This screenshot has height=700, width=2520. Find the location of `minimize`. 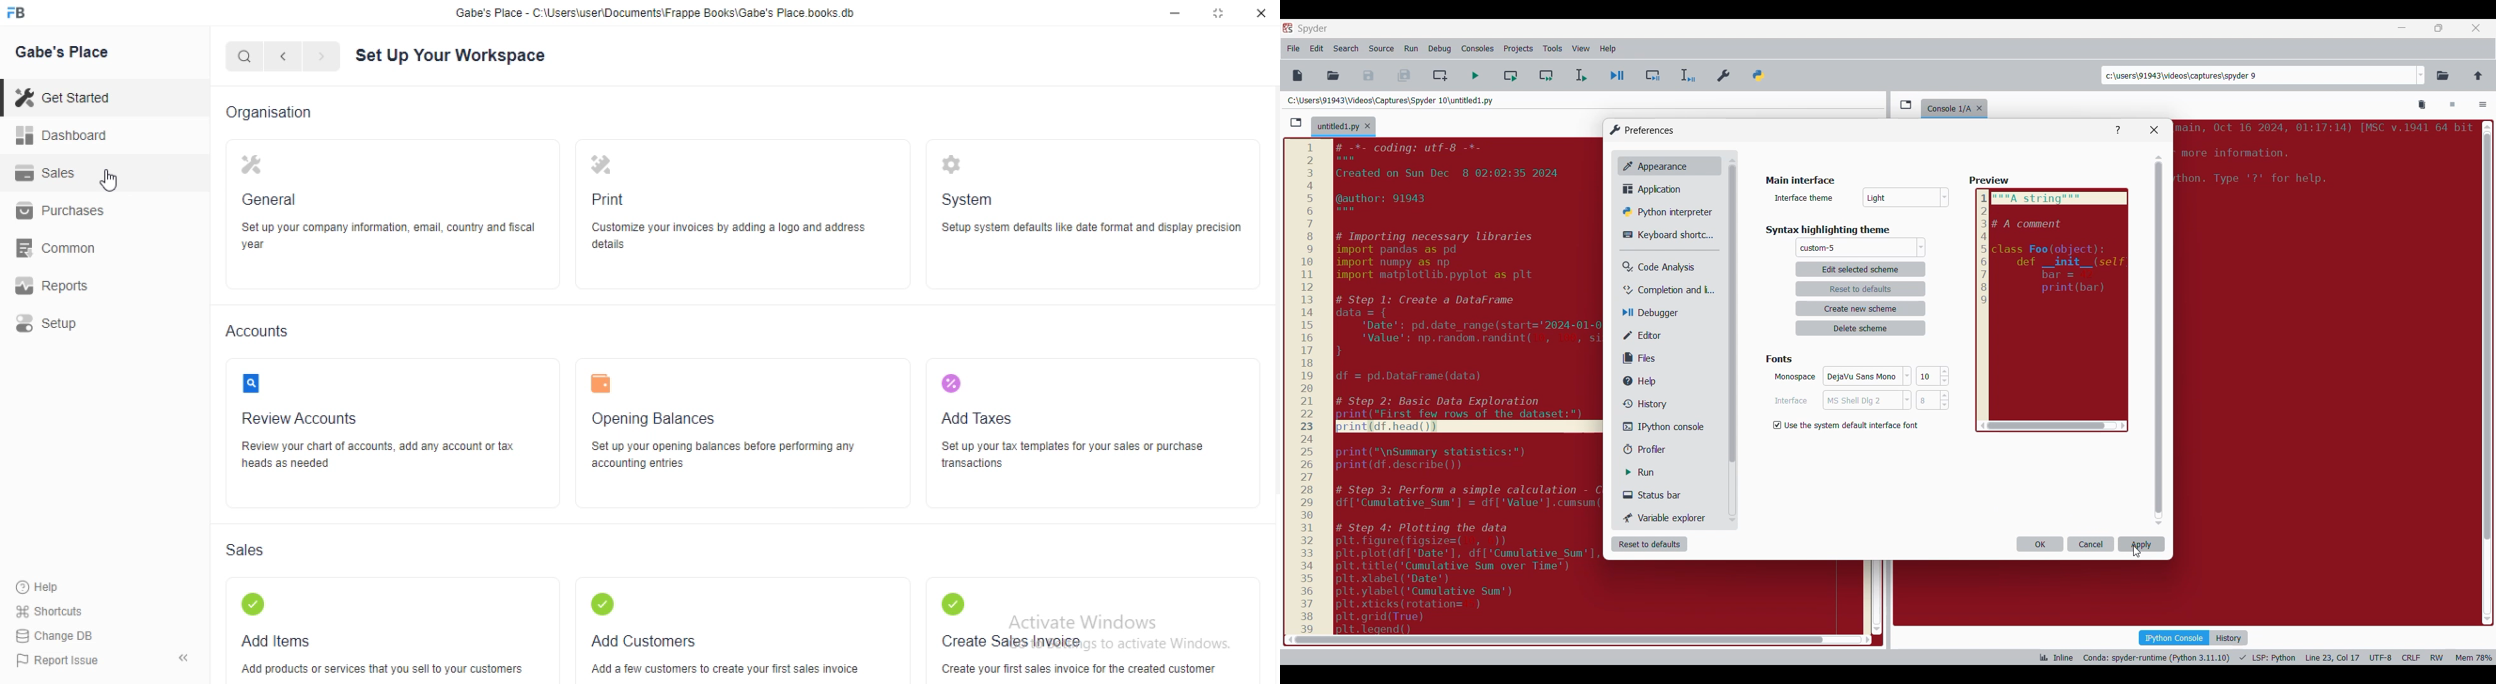

minimize is located at coordinates (1175, 13).